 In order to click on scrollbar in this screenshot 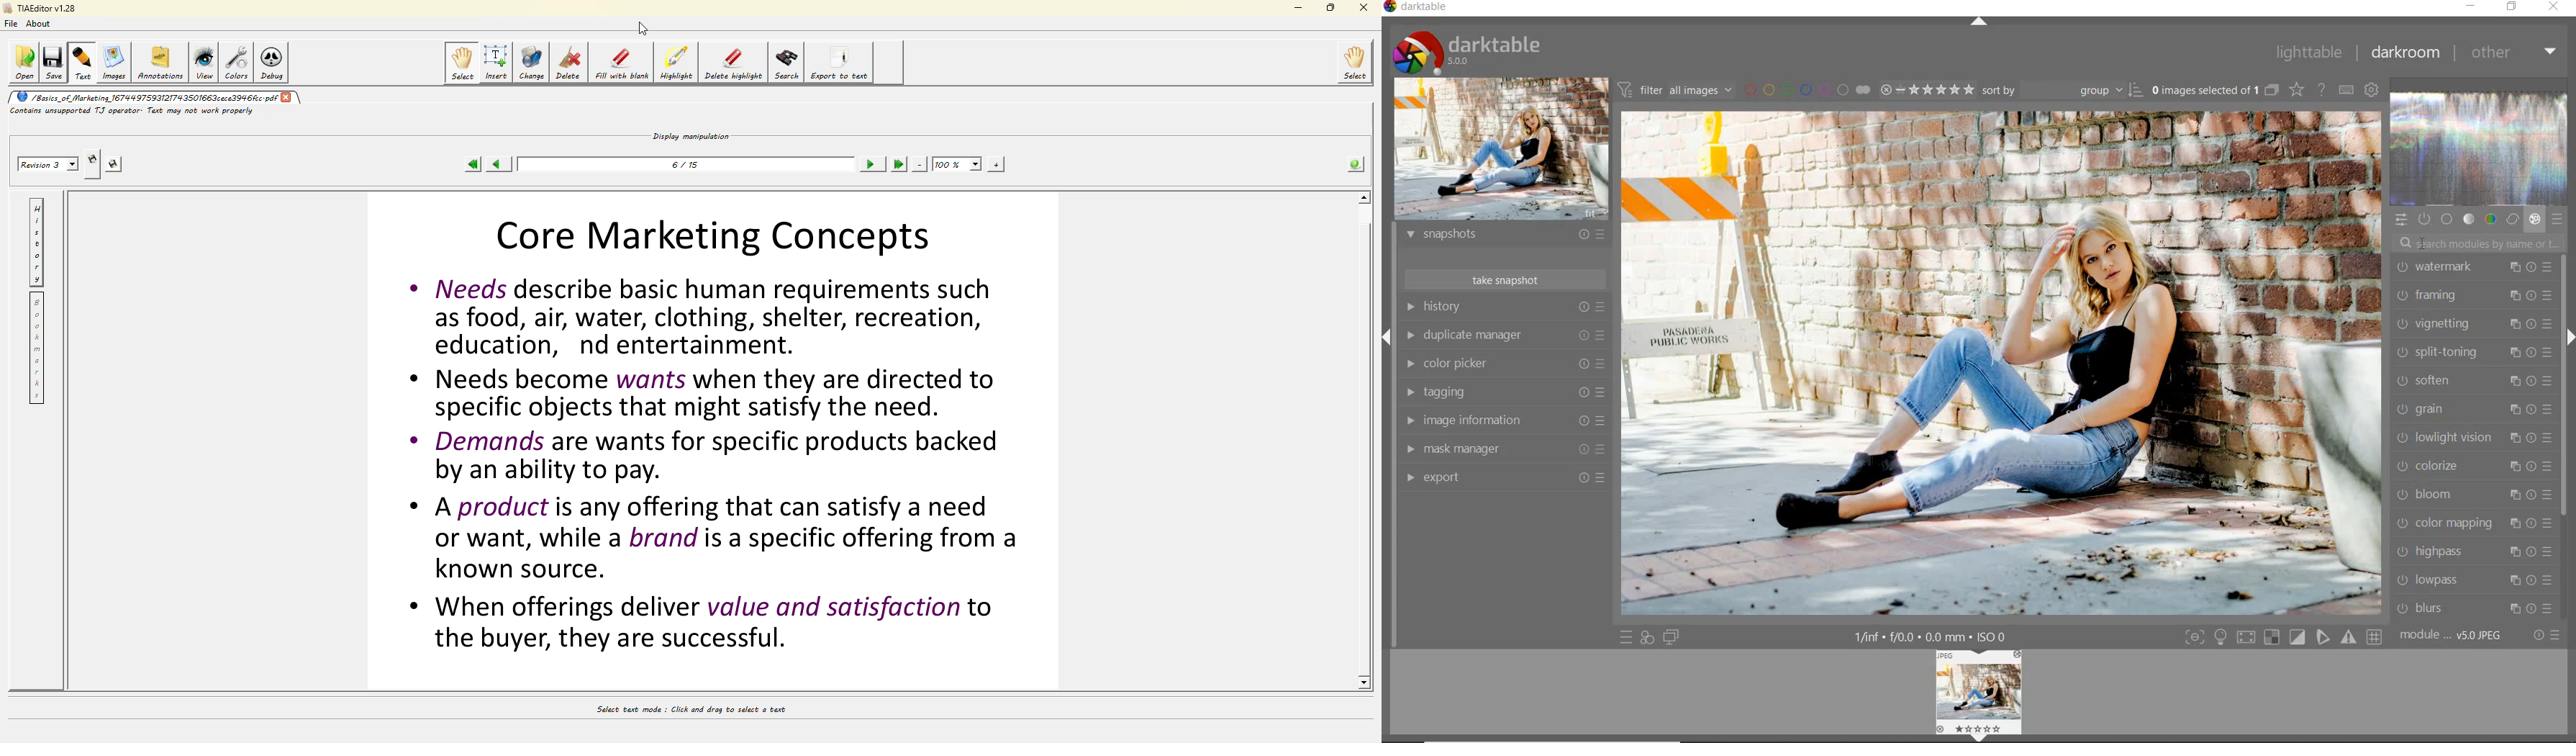, I will do `click(2564, 389)`.